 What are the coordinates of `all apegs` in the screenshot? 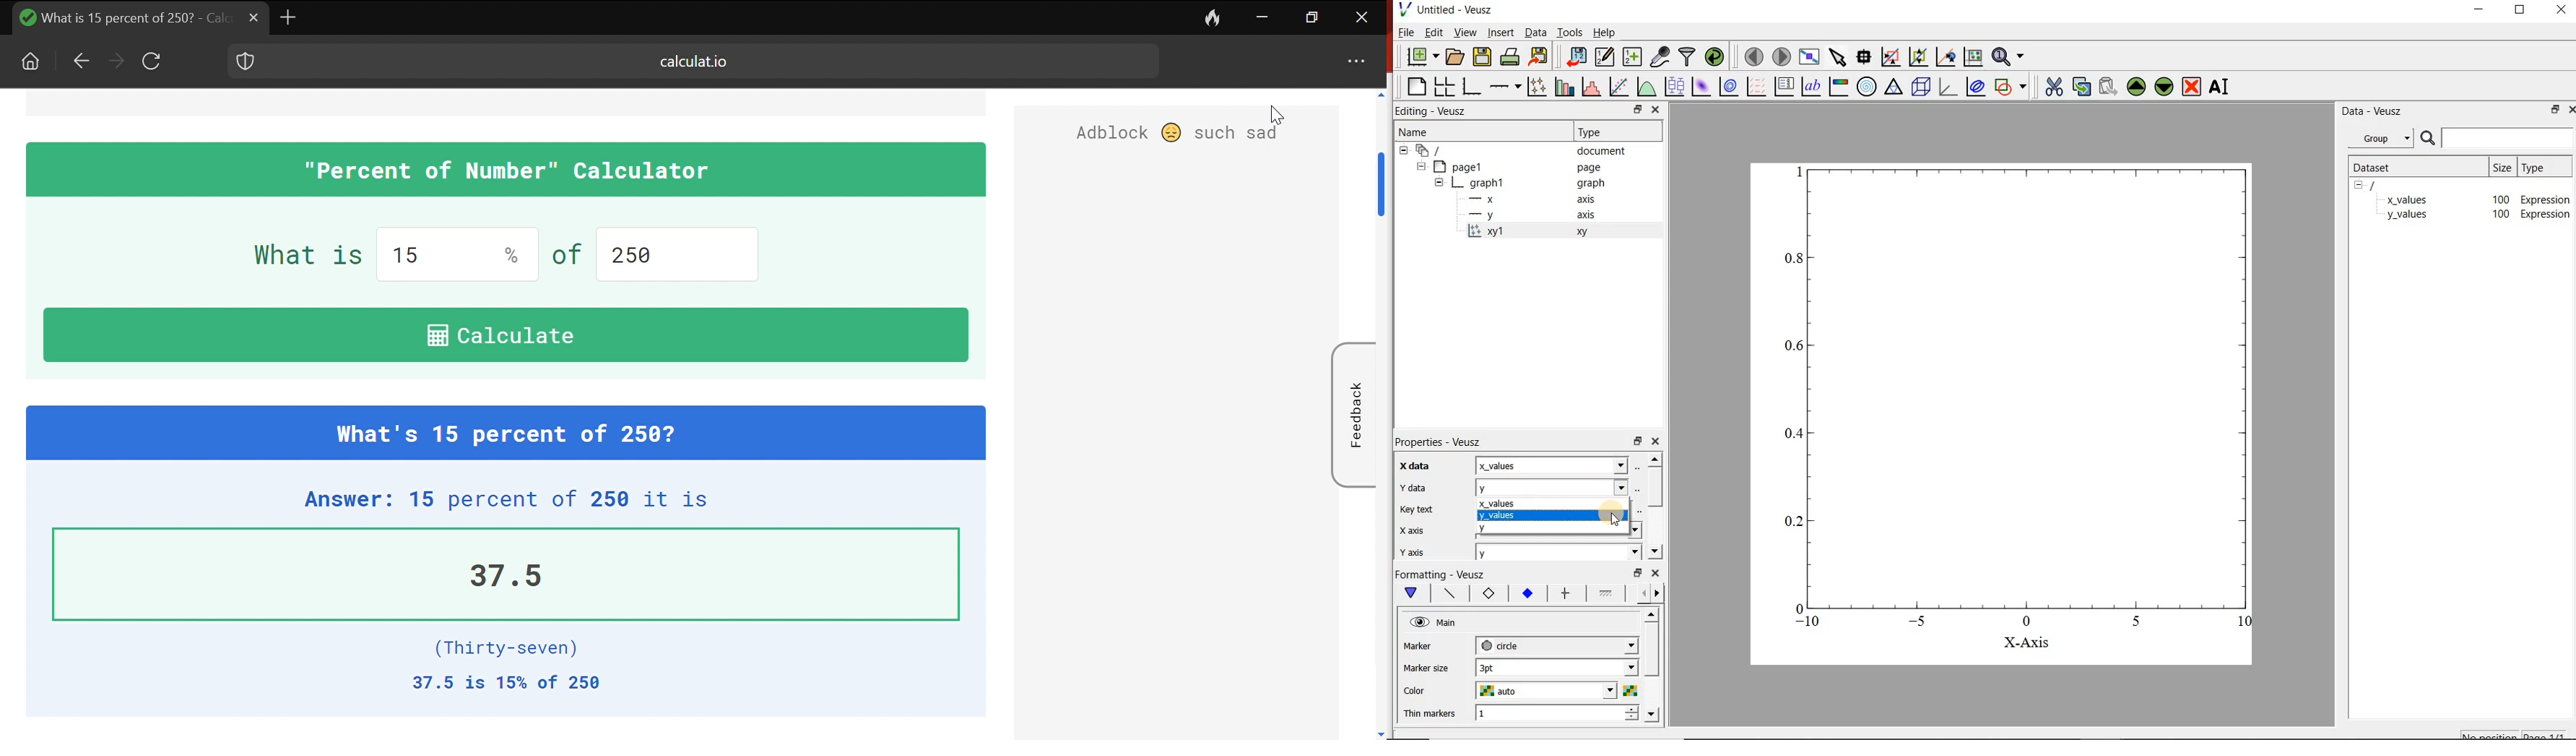 It's located at (1436, 150).